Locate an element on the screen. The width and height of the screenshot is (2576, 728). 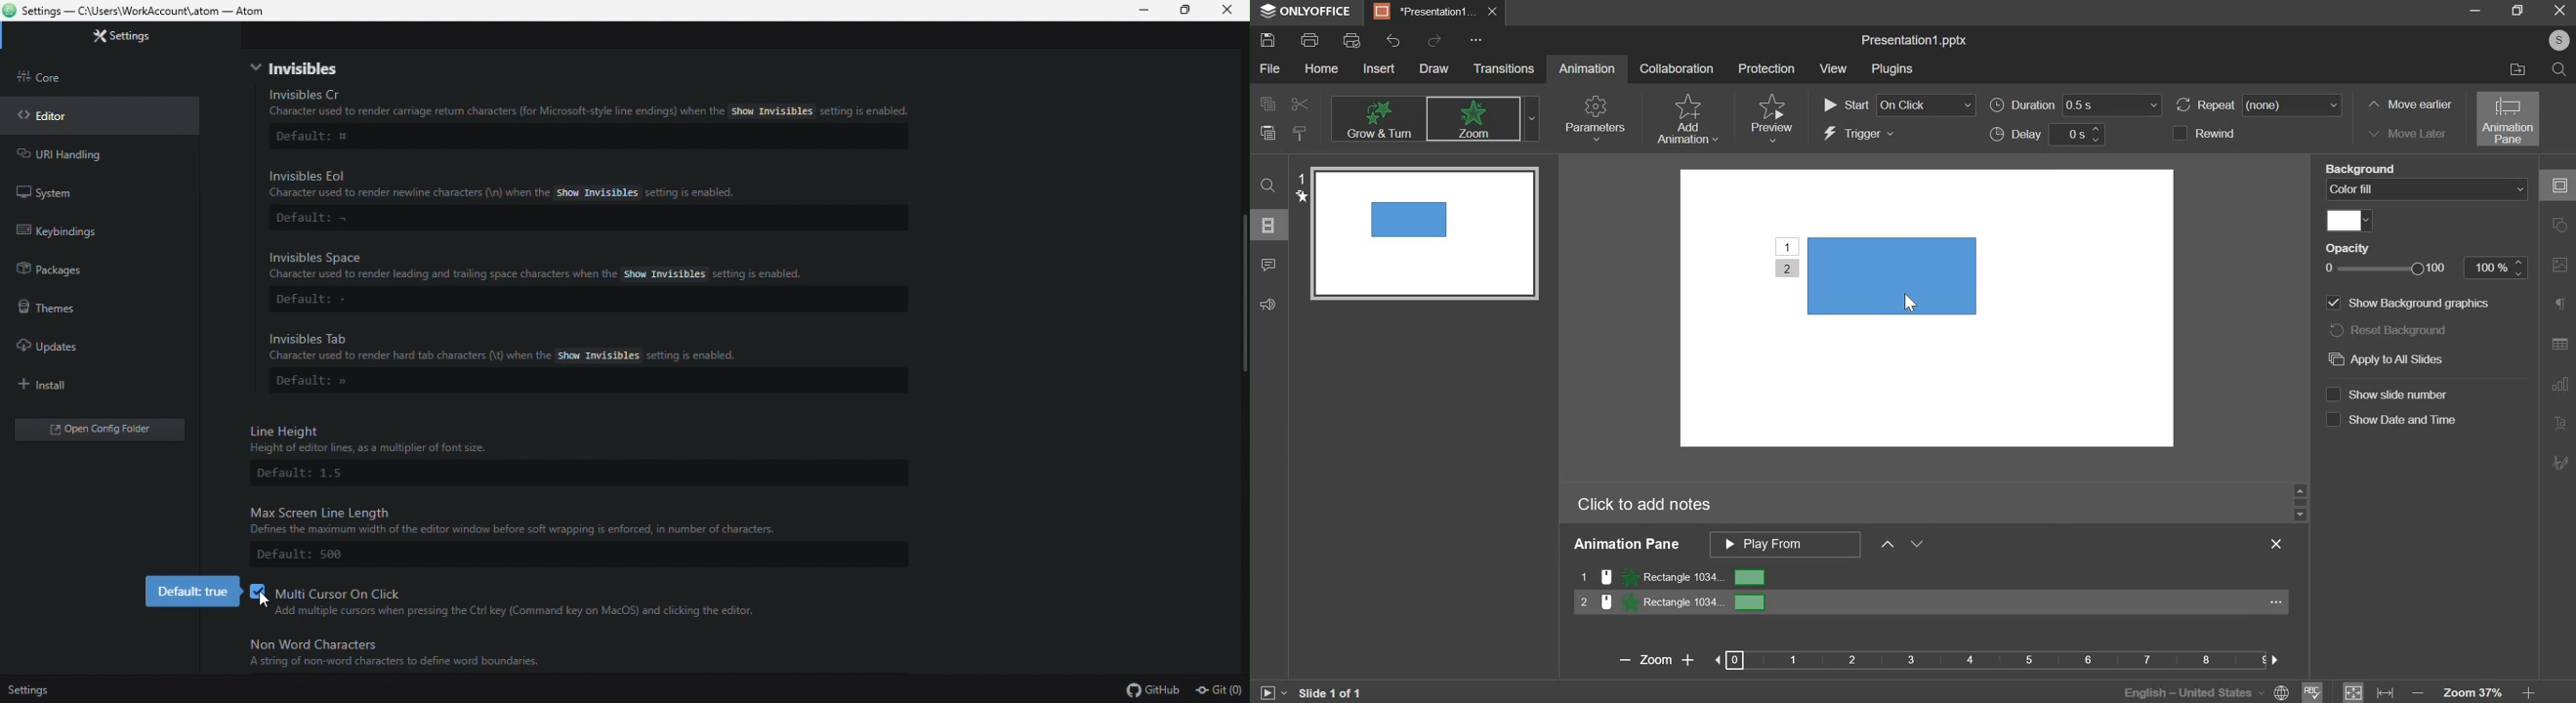
Zoom OUT is located at coordinates (1624, 662).